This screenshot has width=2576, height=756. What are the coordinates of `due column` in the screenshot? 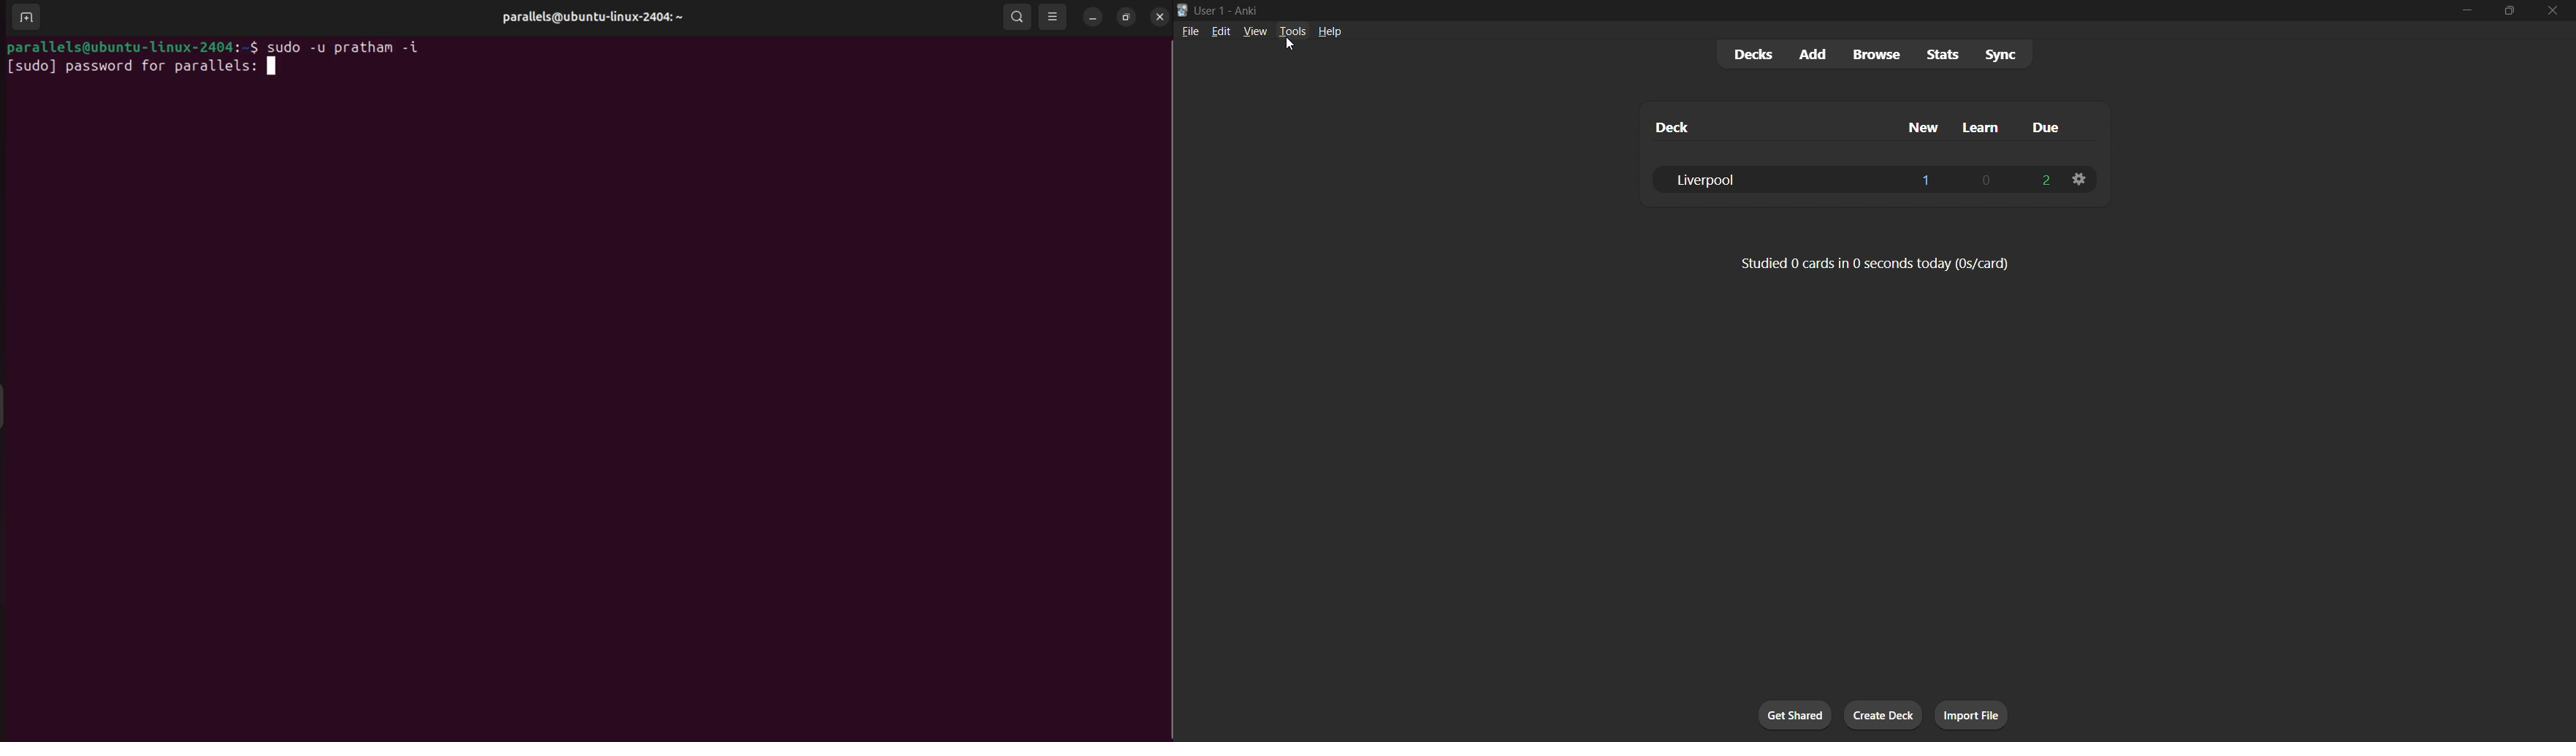 It's located at (2055, 129).